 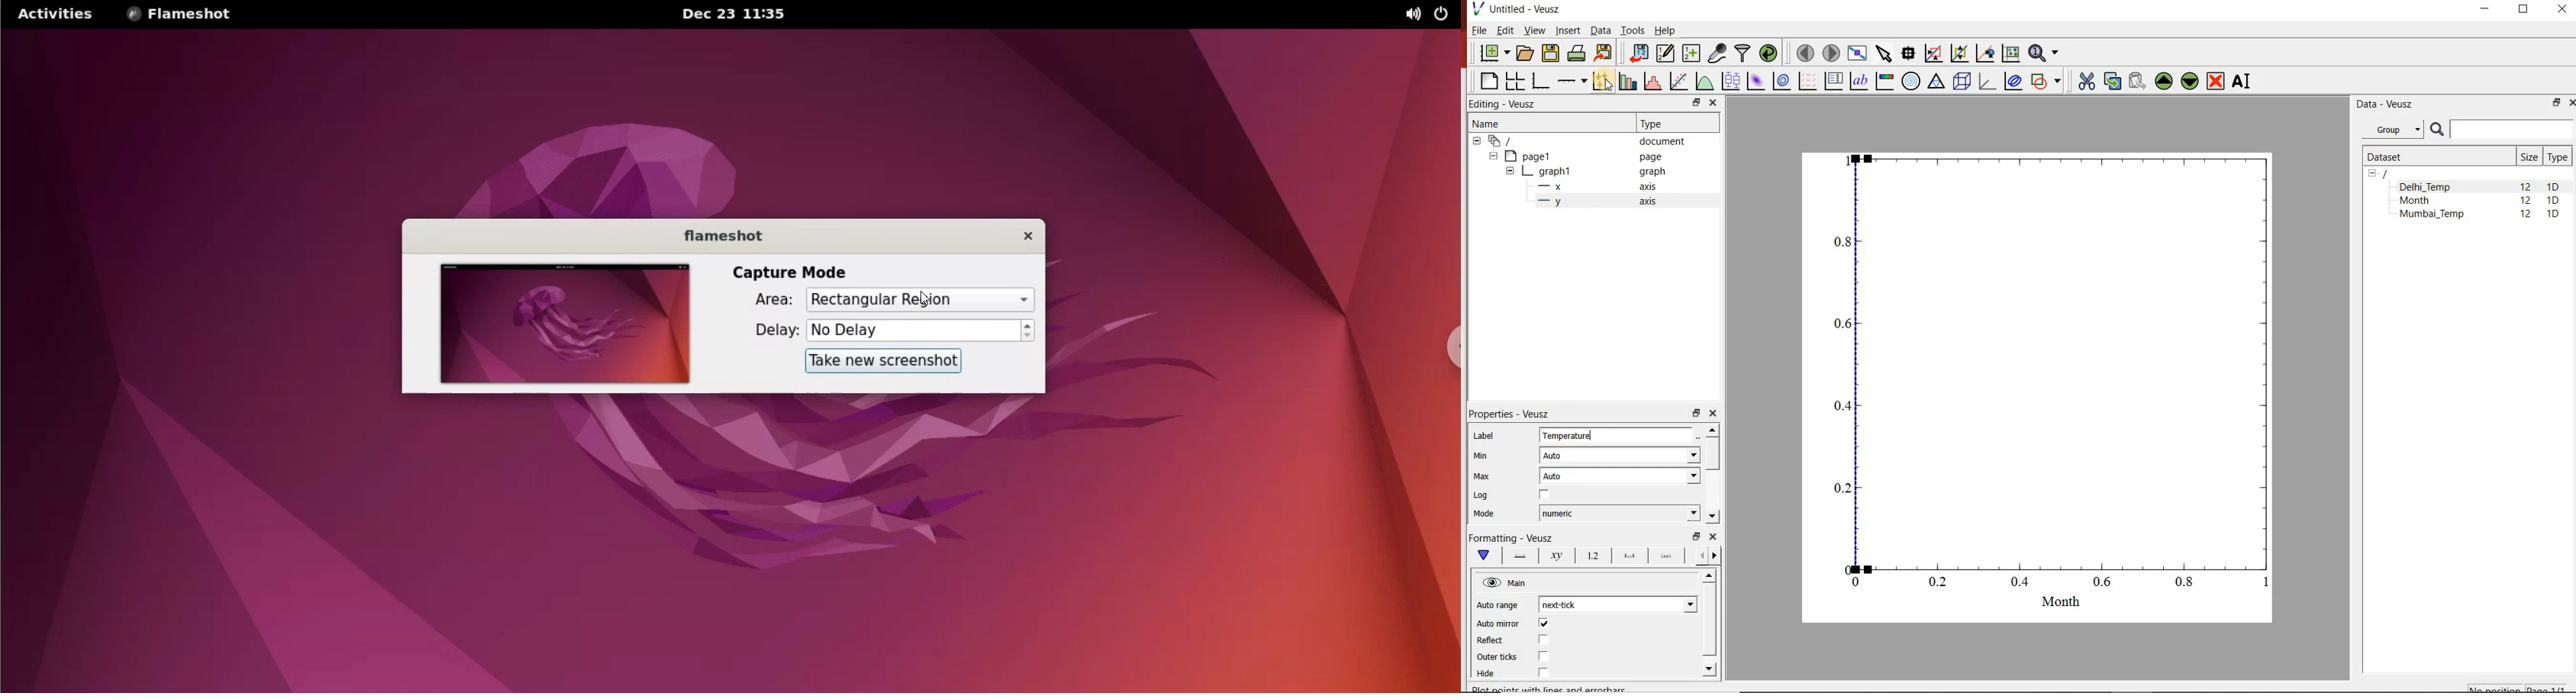 What do you see at coordinates (1543, 674) in the screenshot?
I see `check/uncheck` at bounding box center [1543, 674].